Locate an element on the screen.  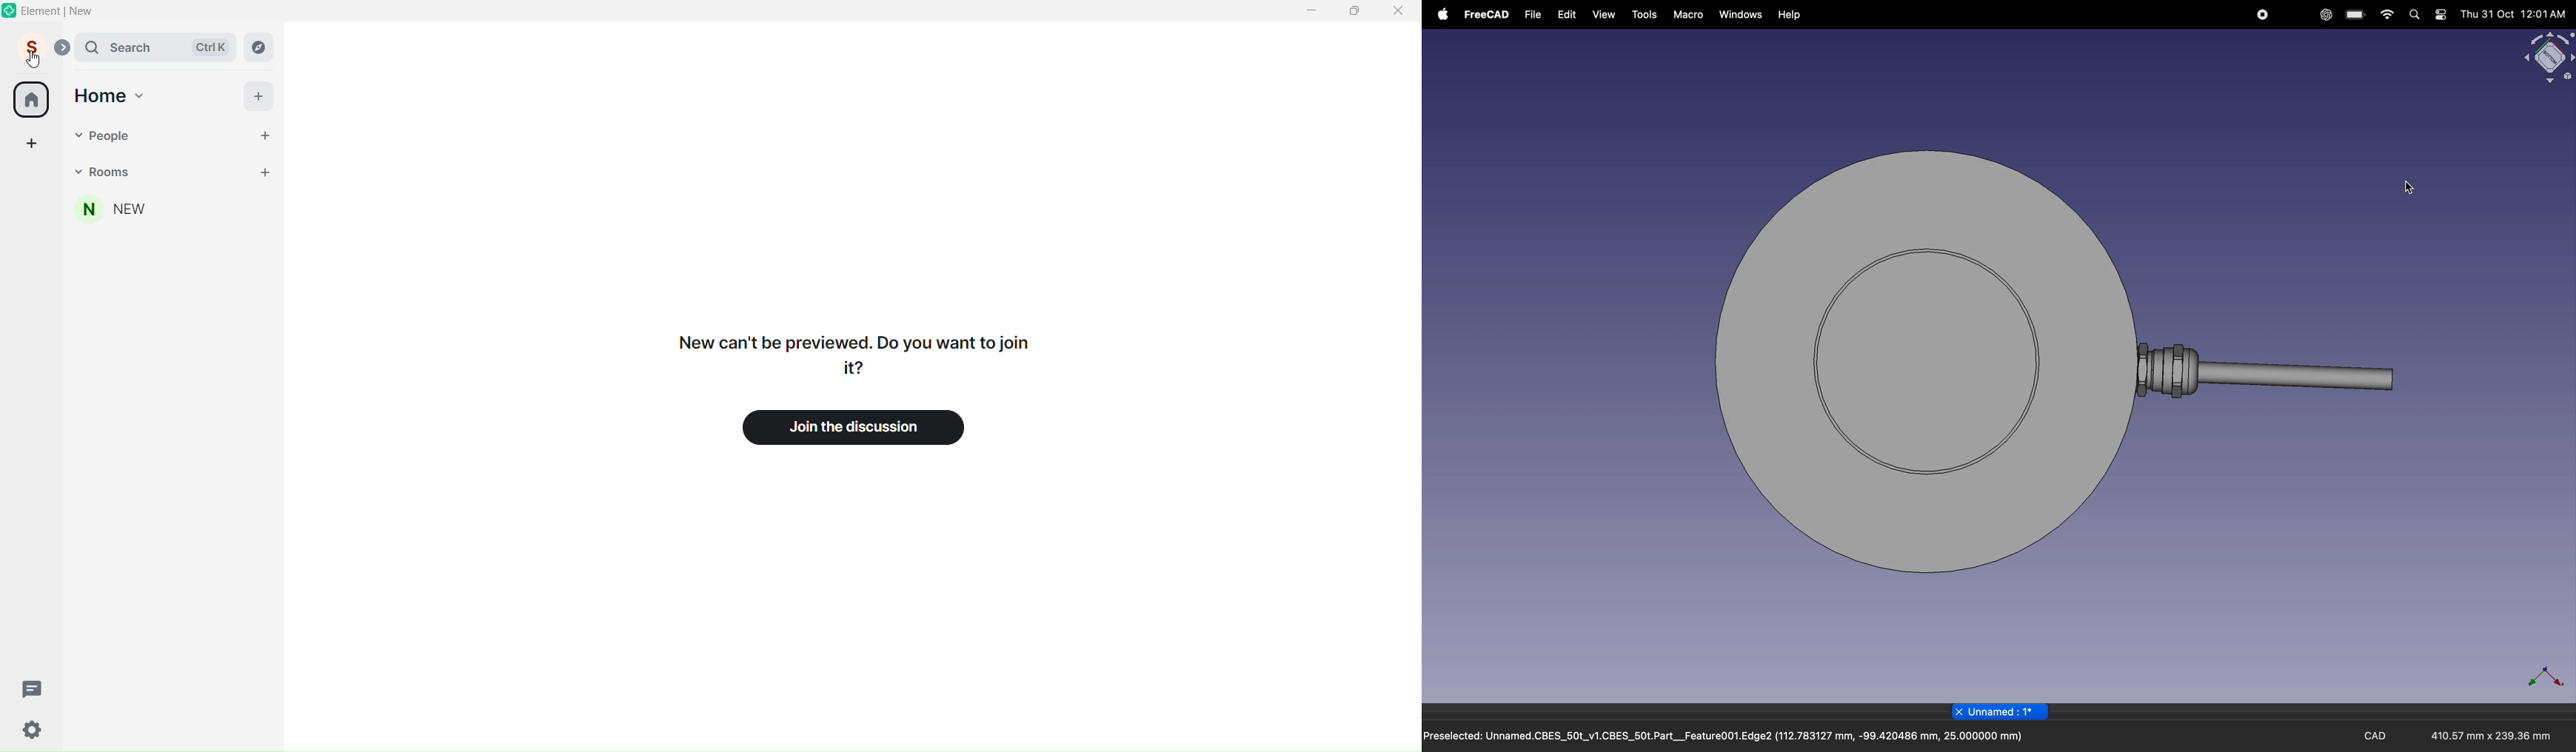
Expand is located at coordinates (62, 49).